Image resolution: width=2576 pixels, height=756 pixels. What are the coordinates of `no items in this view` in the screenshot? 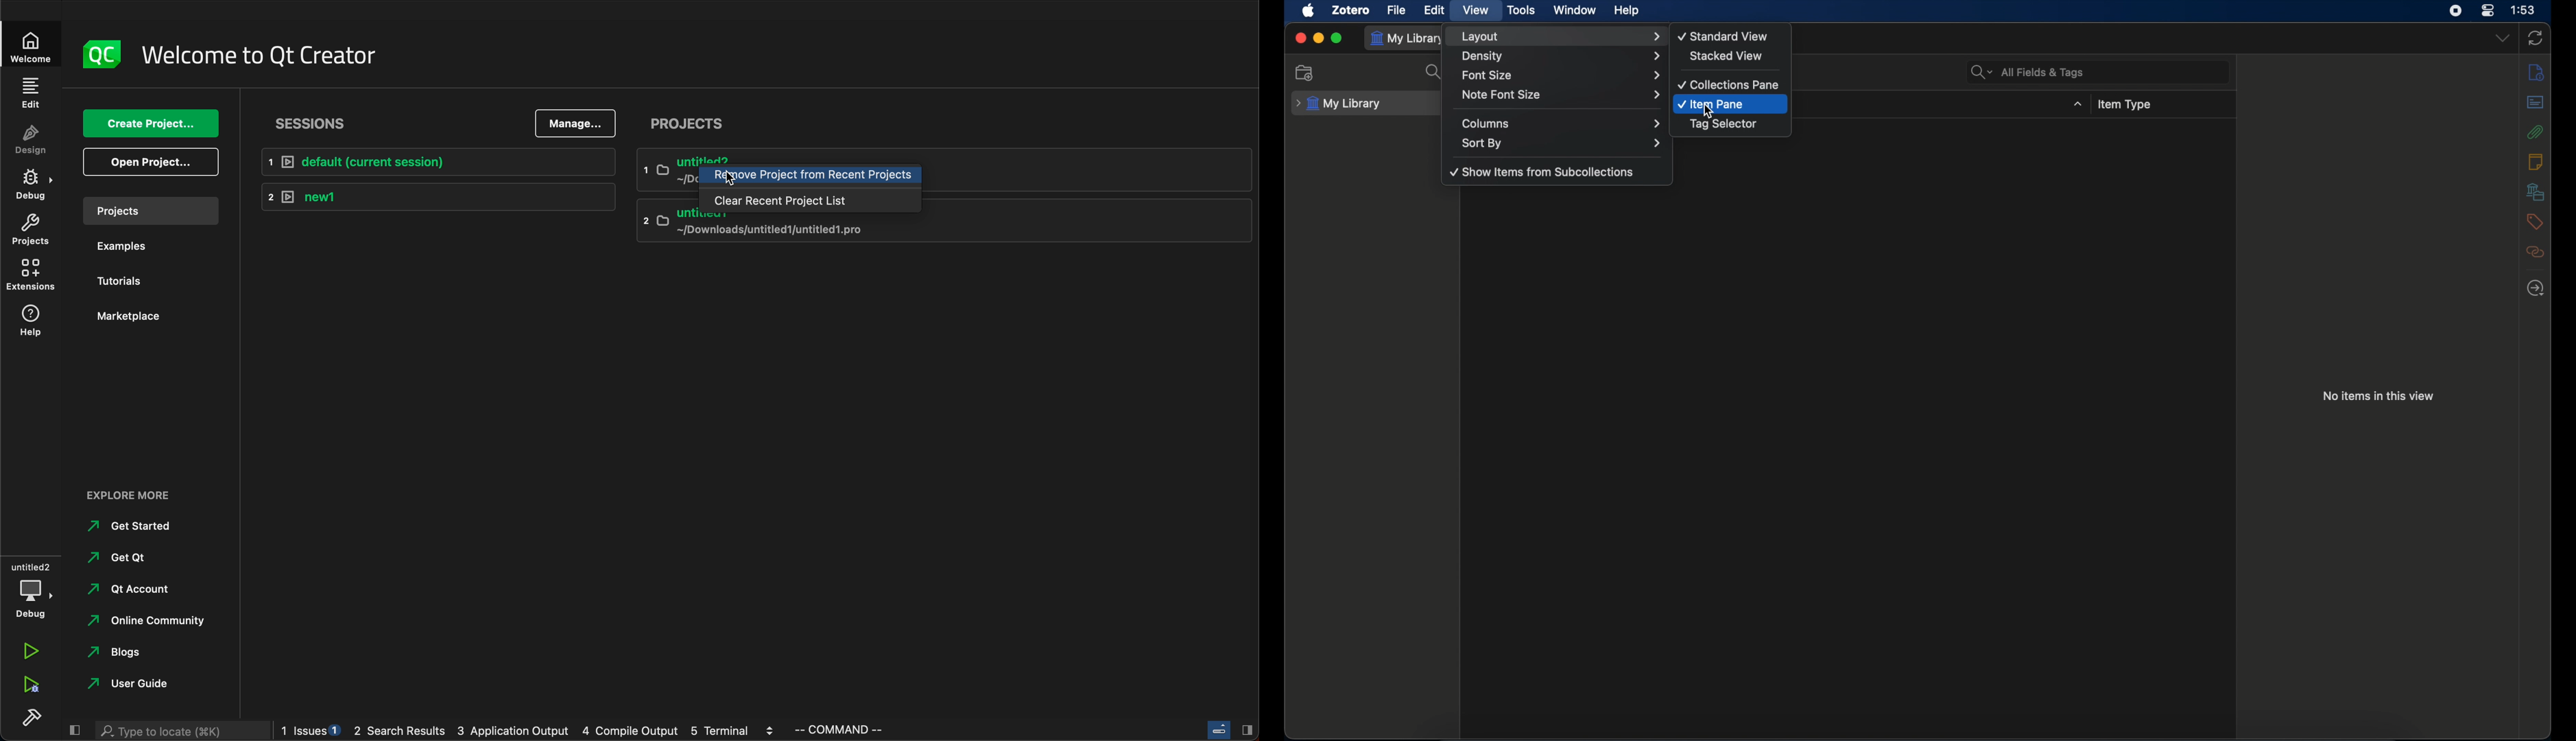 It's located at (2379, 396).